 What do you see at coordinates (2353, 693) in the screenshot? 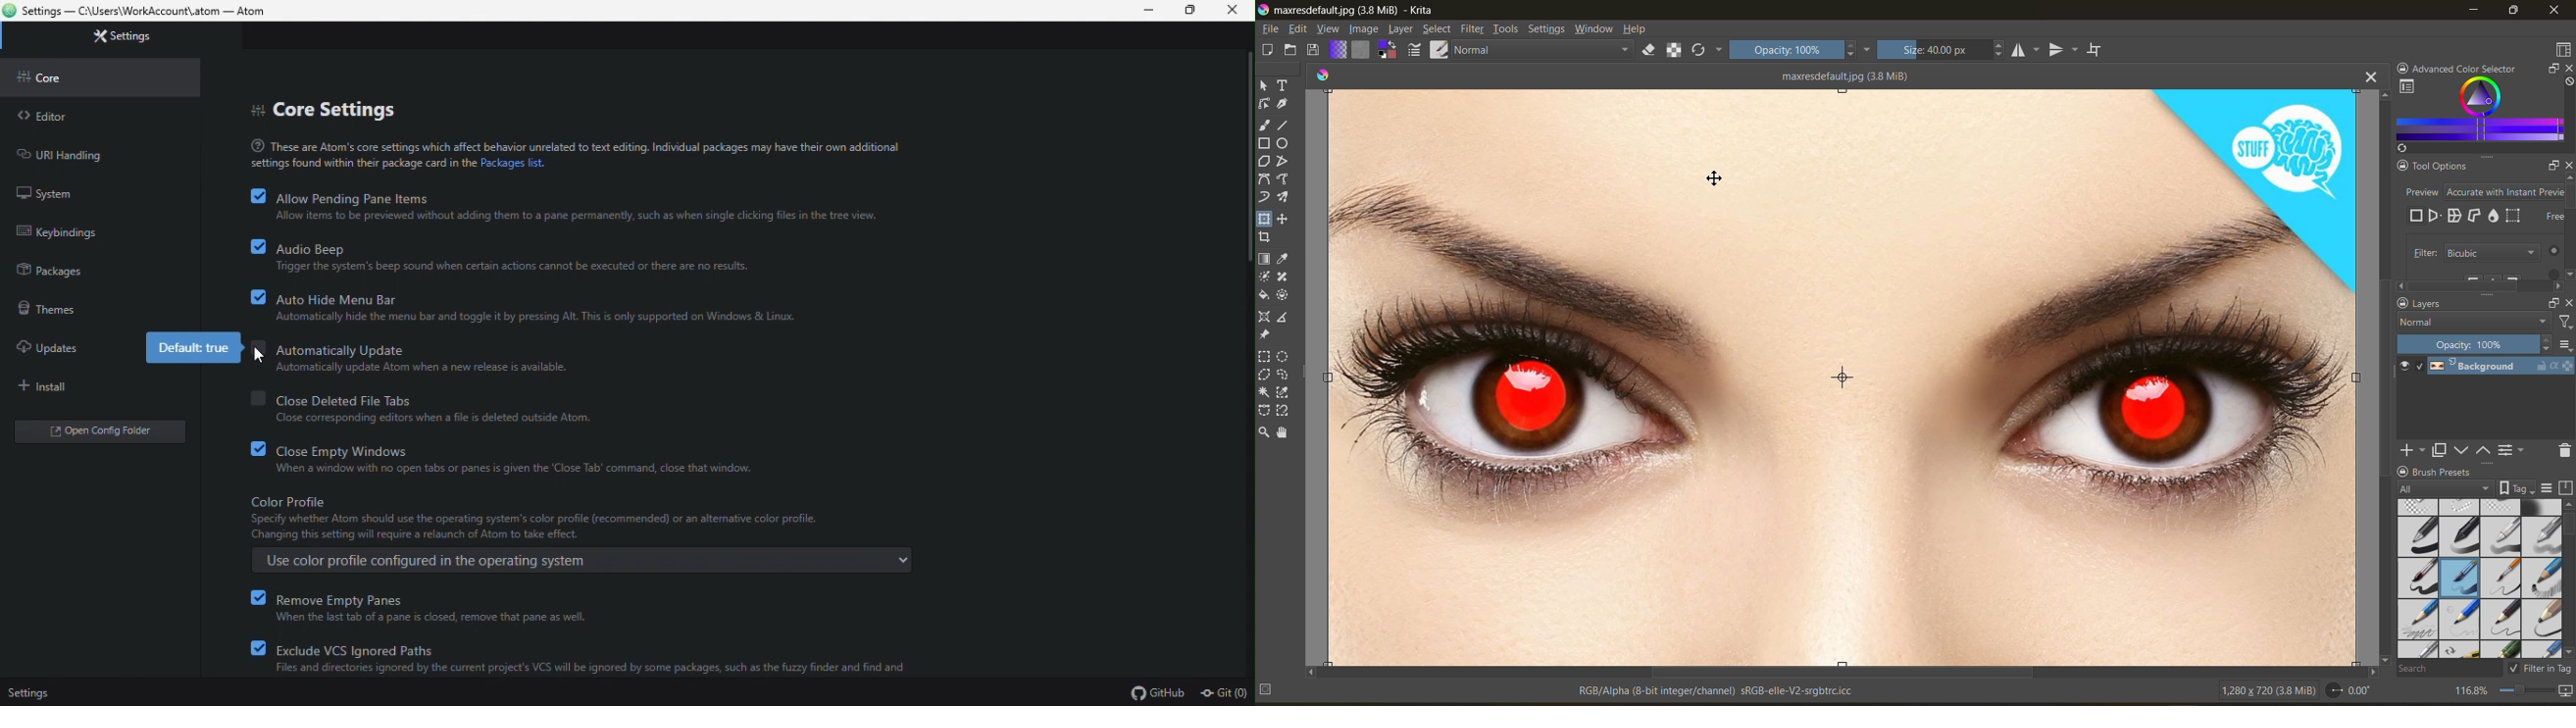
I see `rotate canvas` at bounding box center [2353, 693].